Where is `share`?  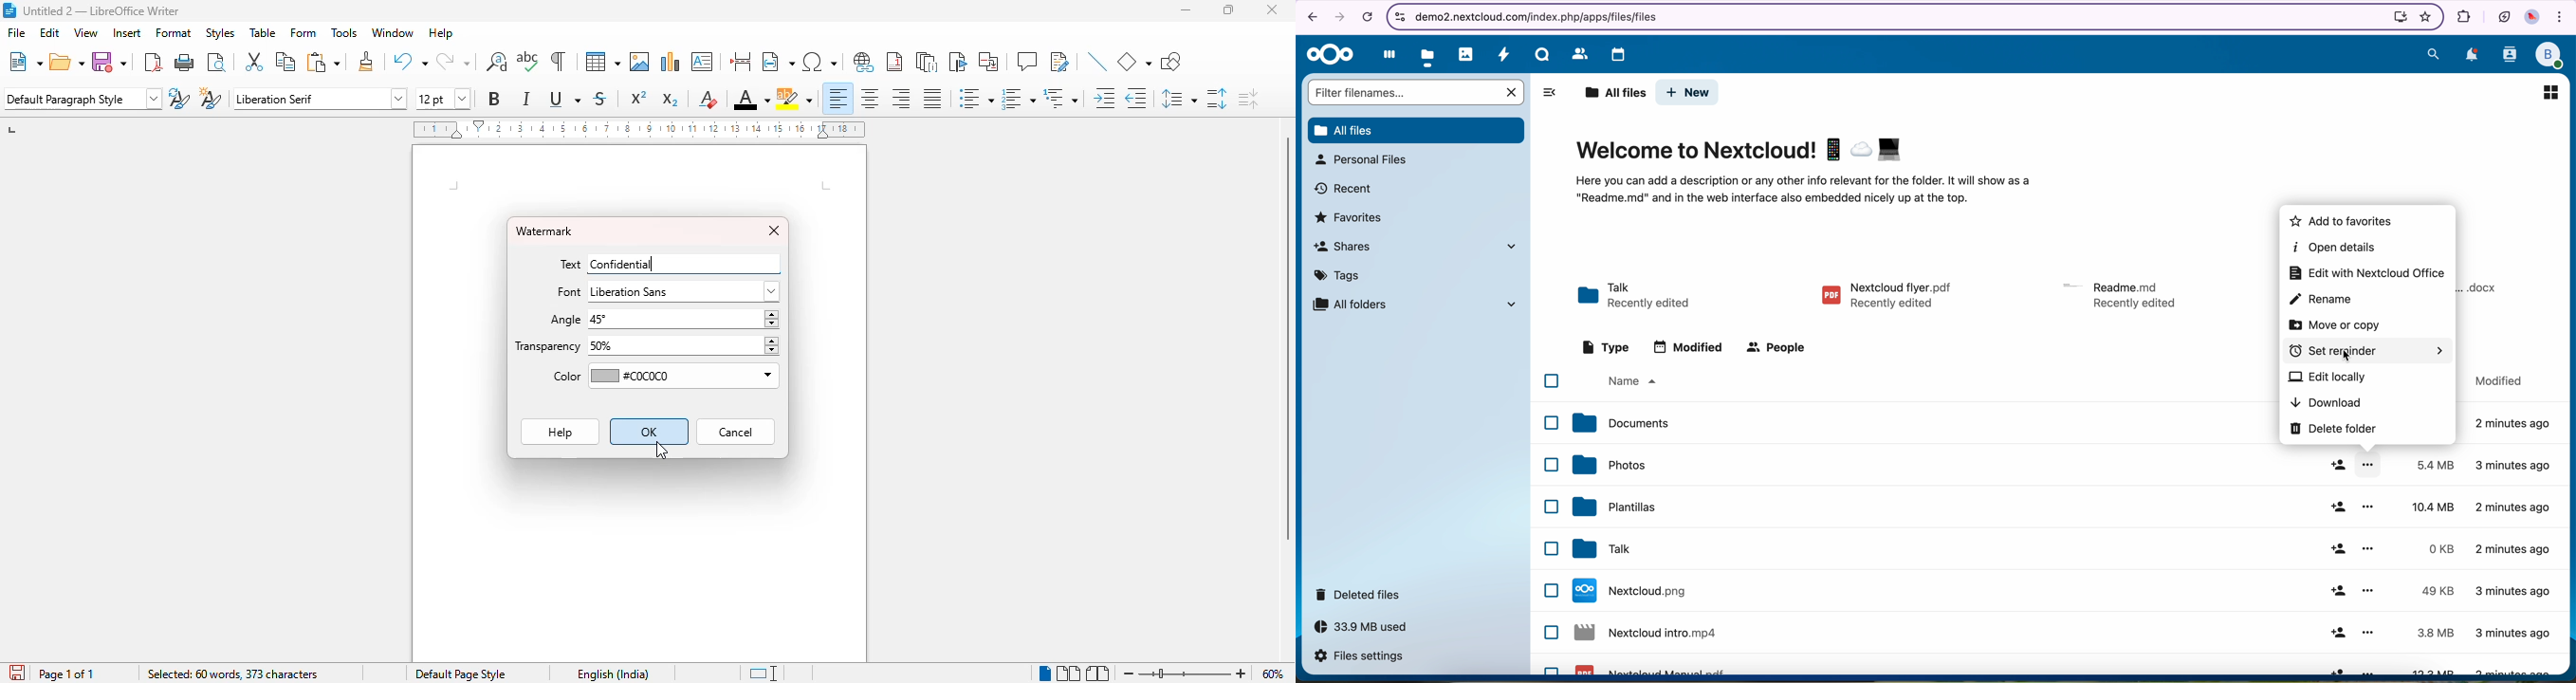
share is located at coordinates (2335, 466).